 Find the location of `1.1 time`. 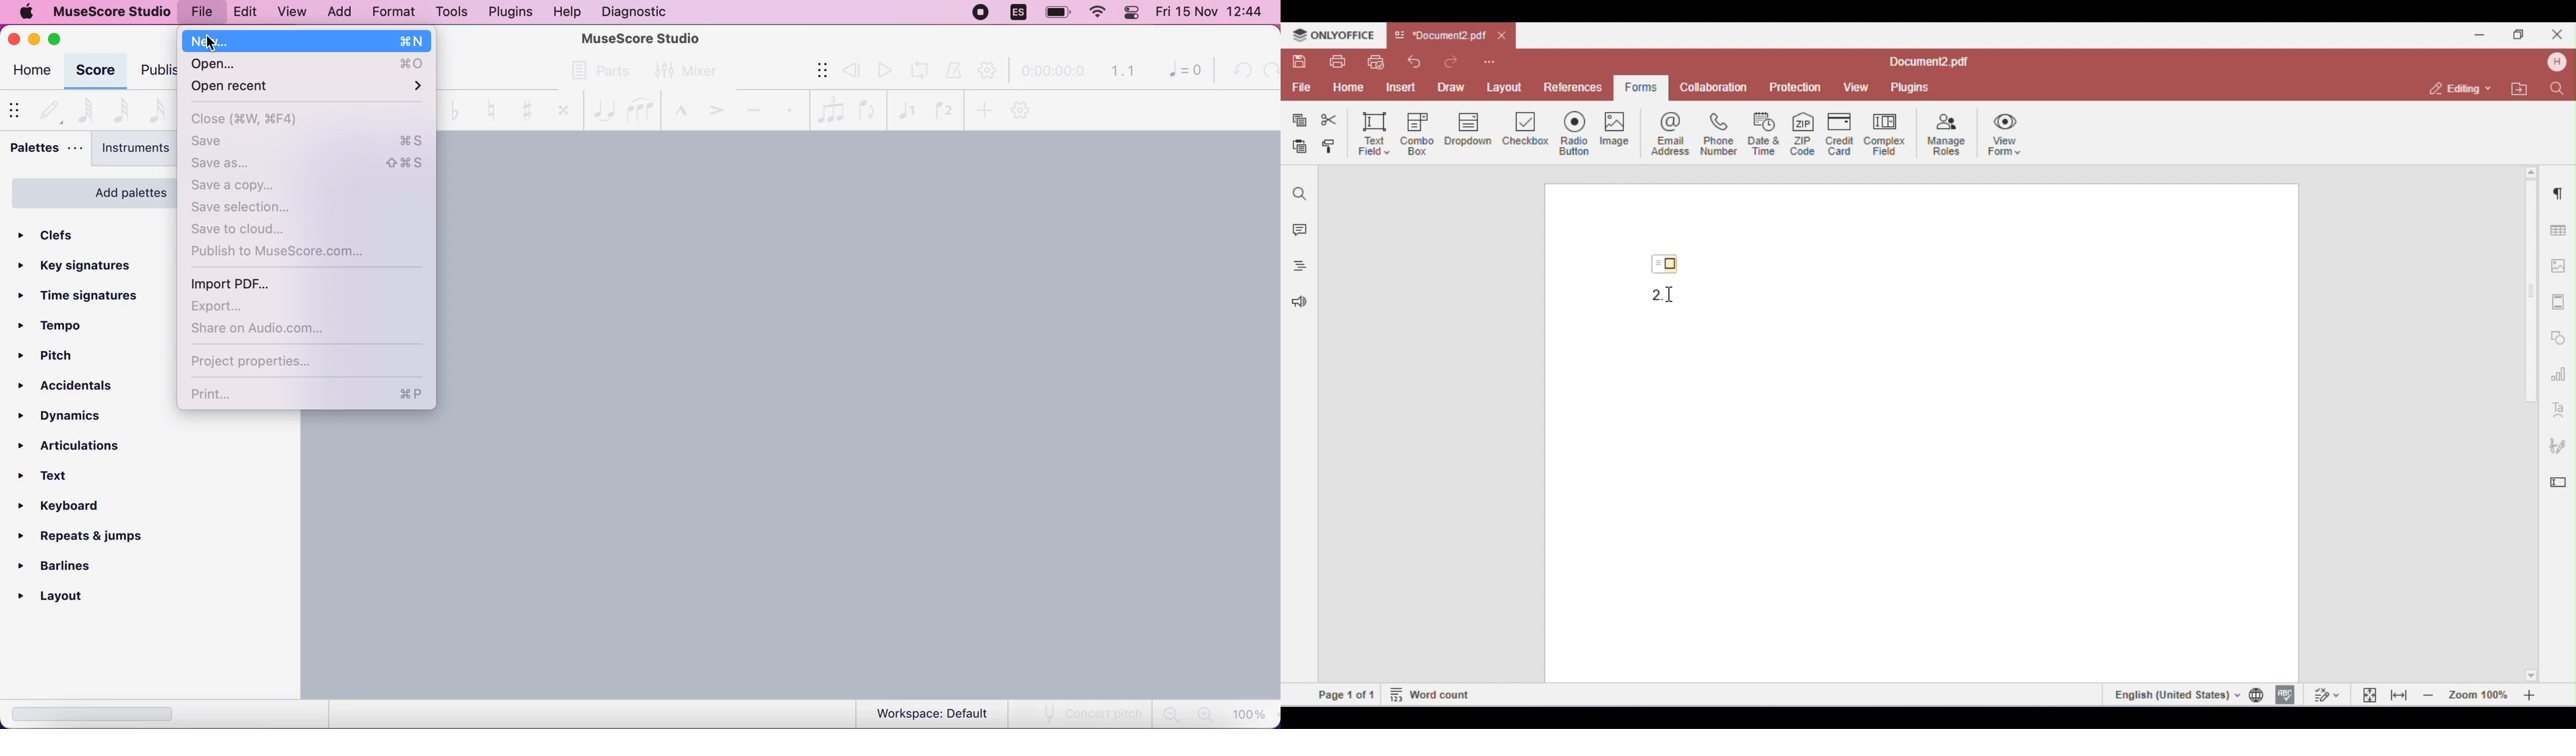

1.1 time is located at coordinates (1123, 71).